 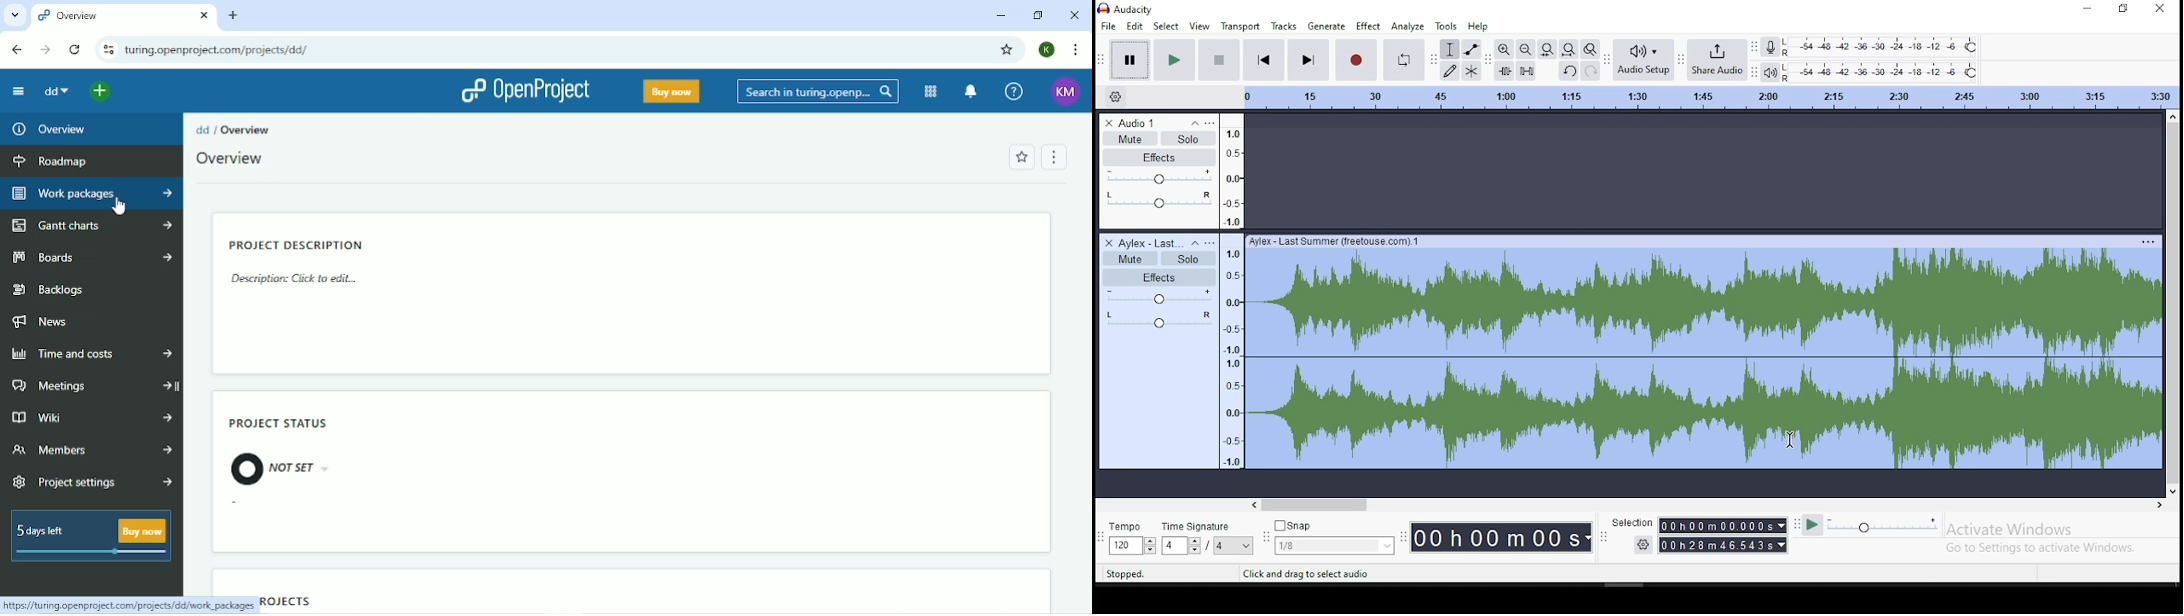 What do you see at coordinates (1022, 157) in the screenshot?
I see `Add to favorites` at bounding box center [1022, 157].